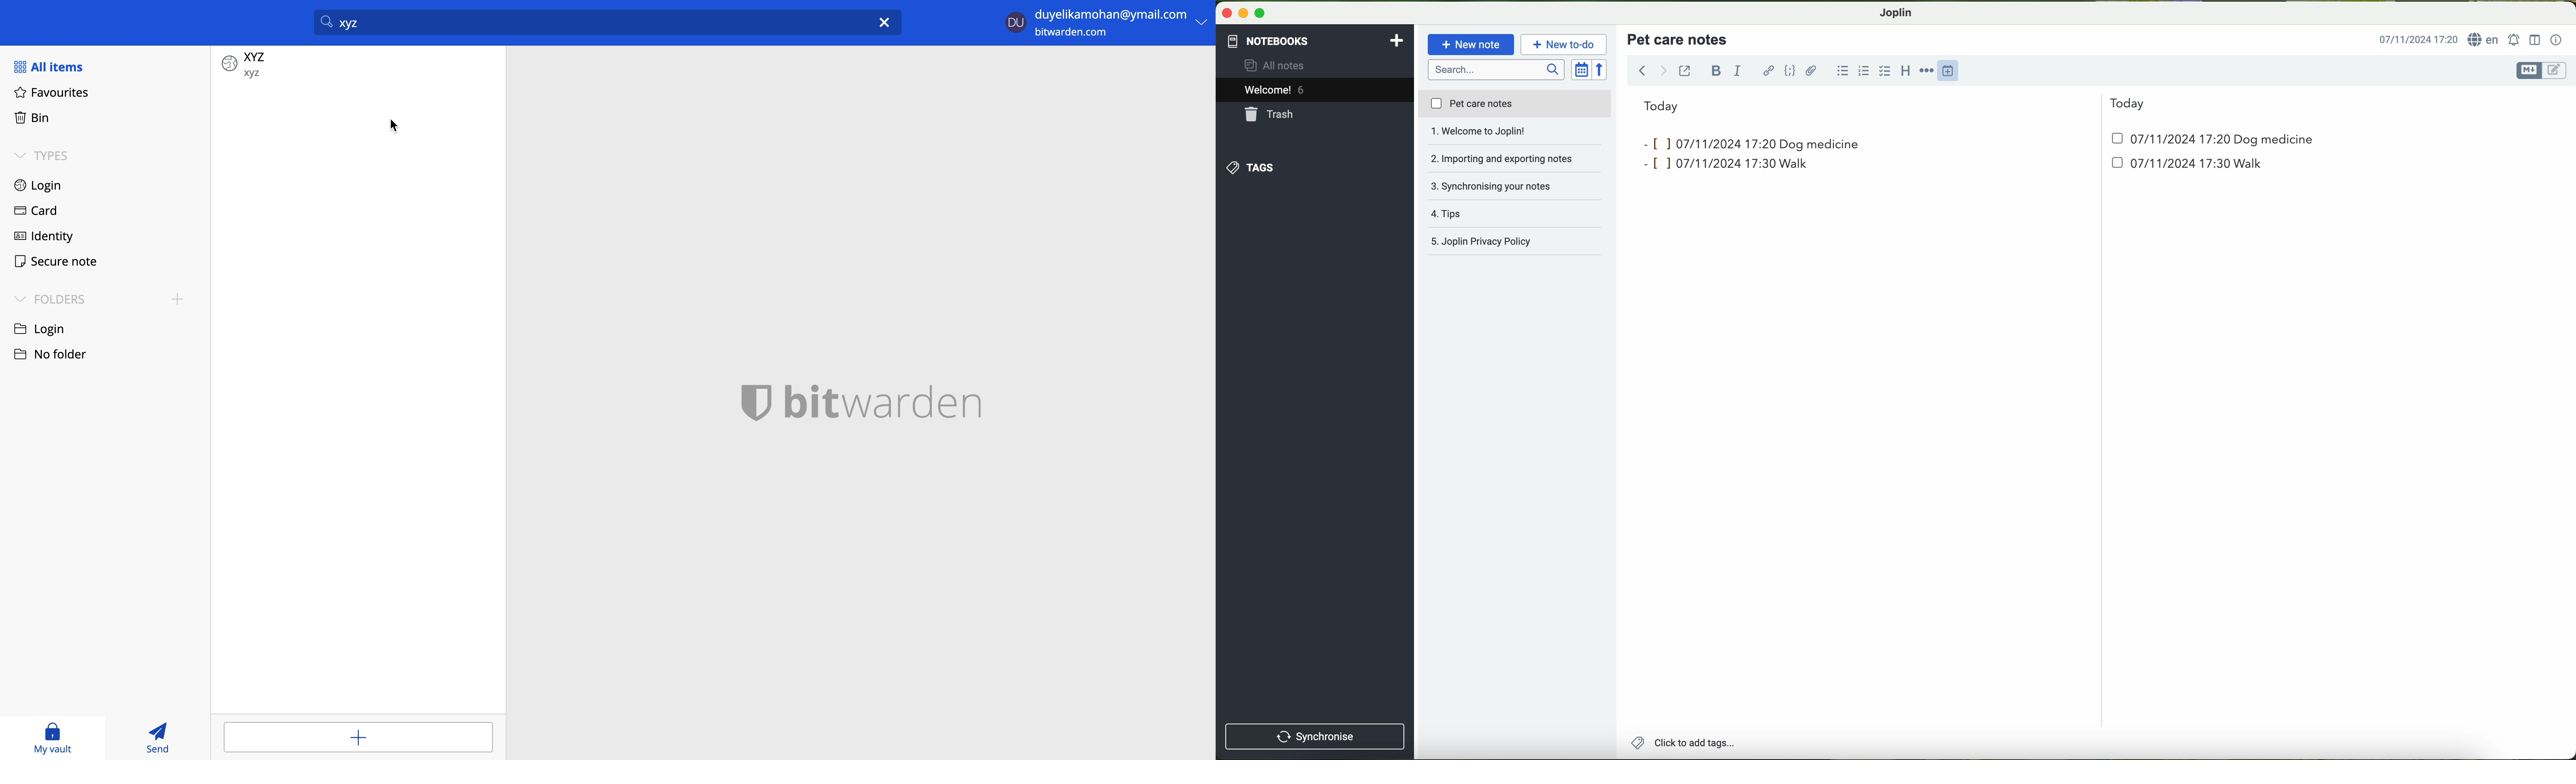 The image size is (2576, 784). I want to click on all notes, so click(1278, 66).